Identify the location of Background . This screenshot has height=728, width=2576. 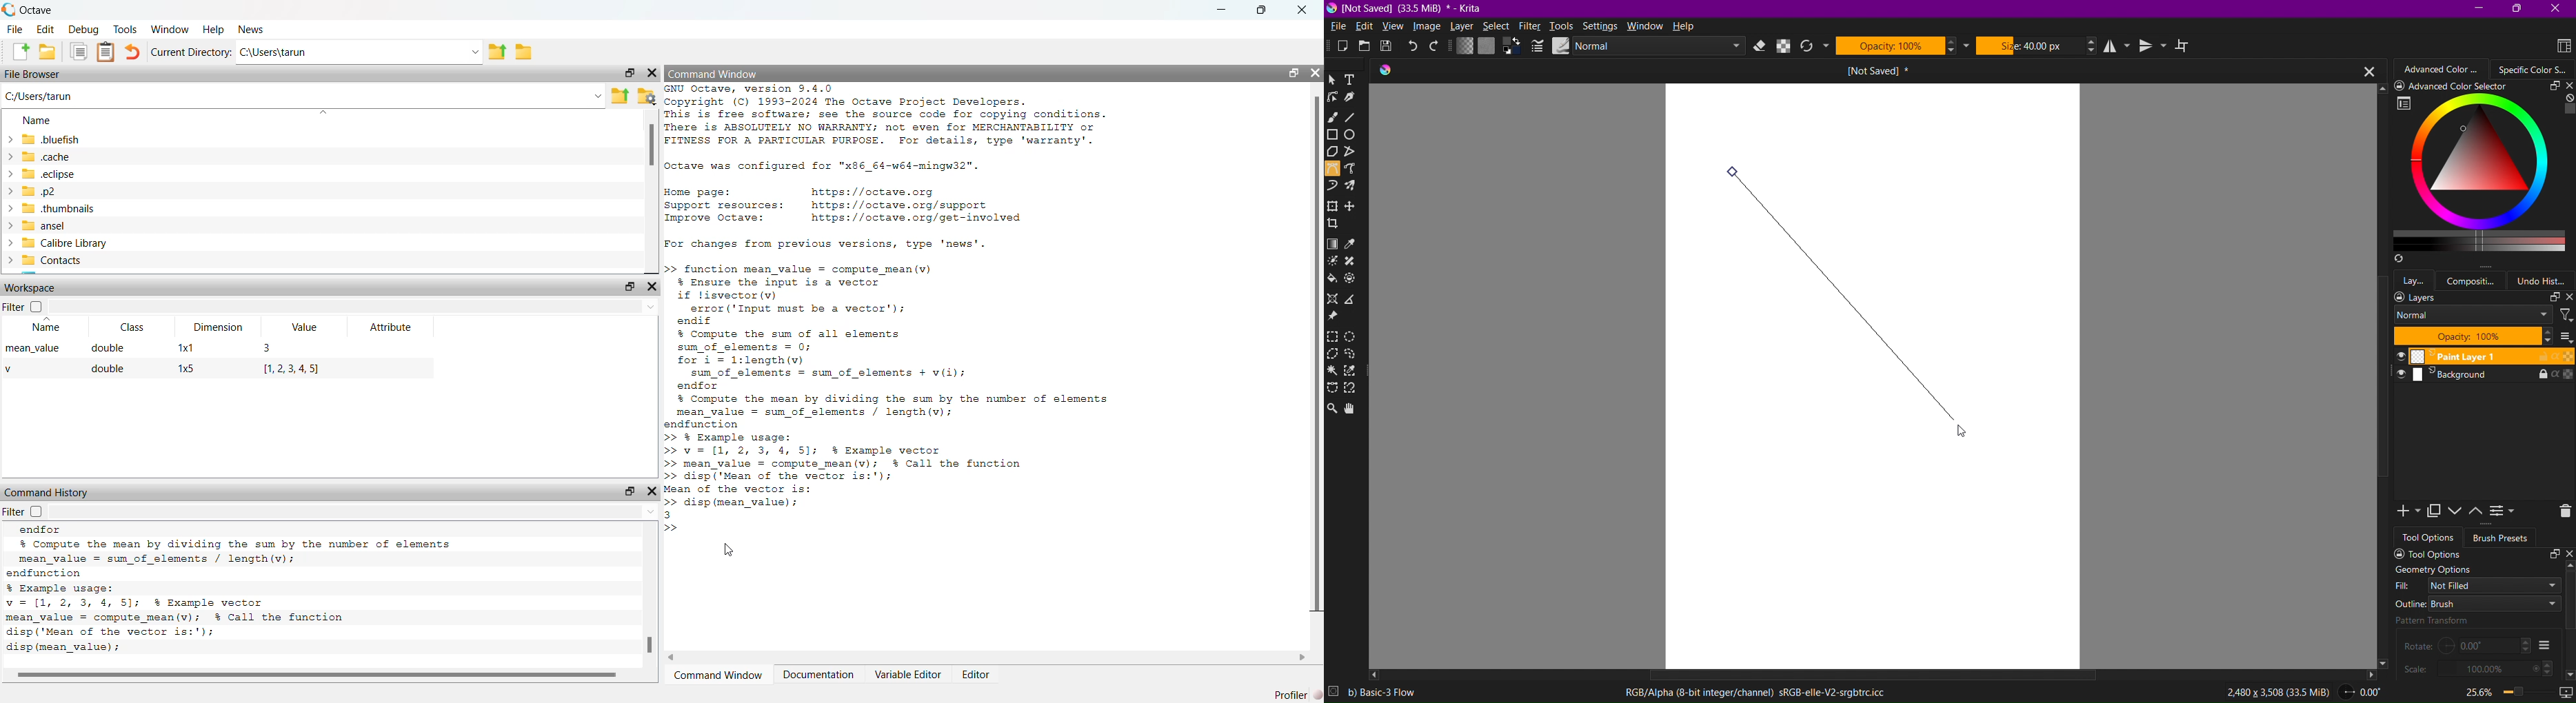
(2479, 377).